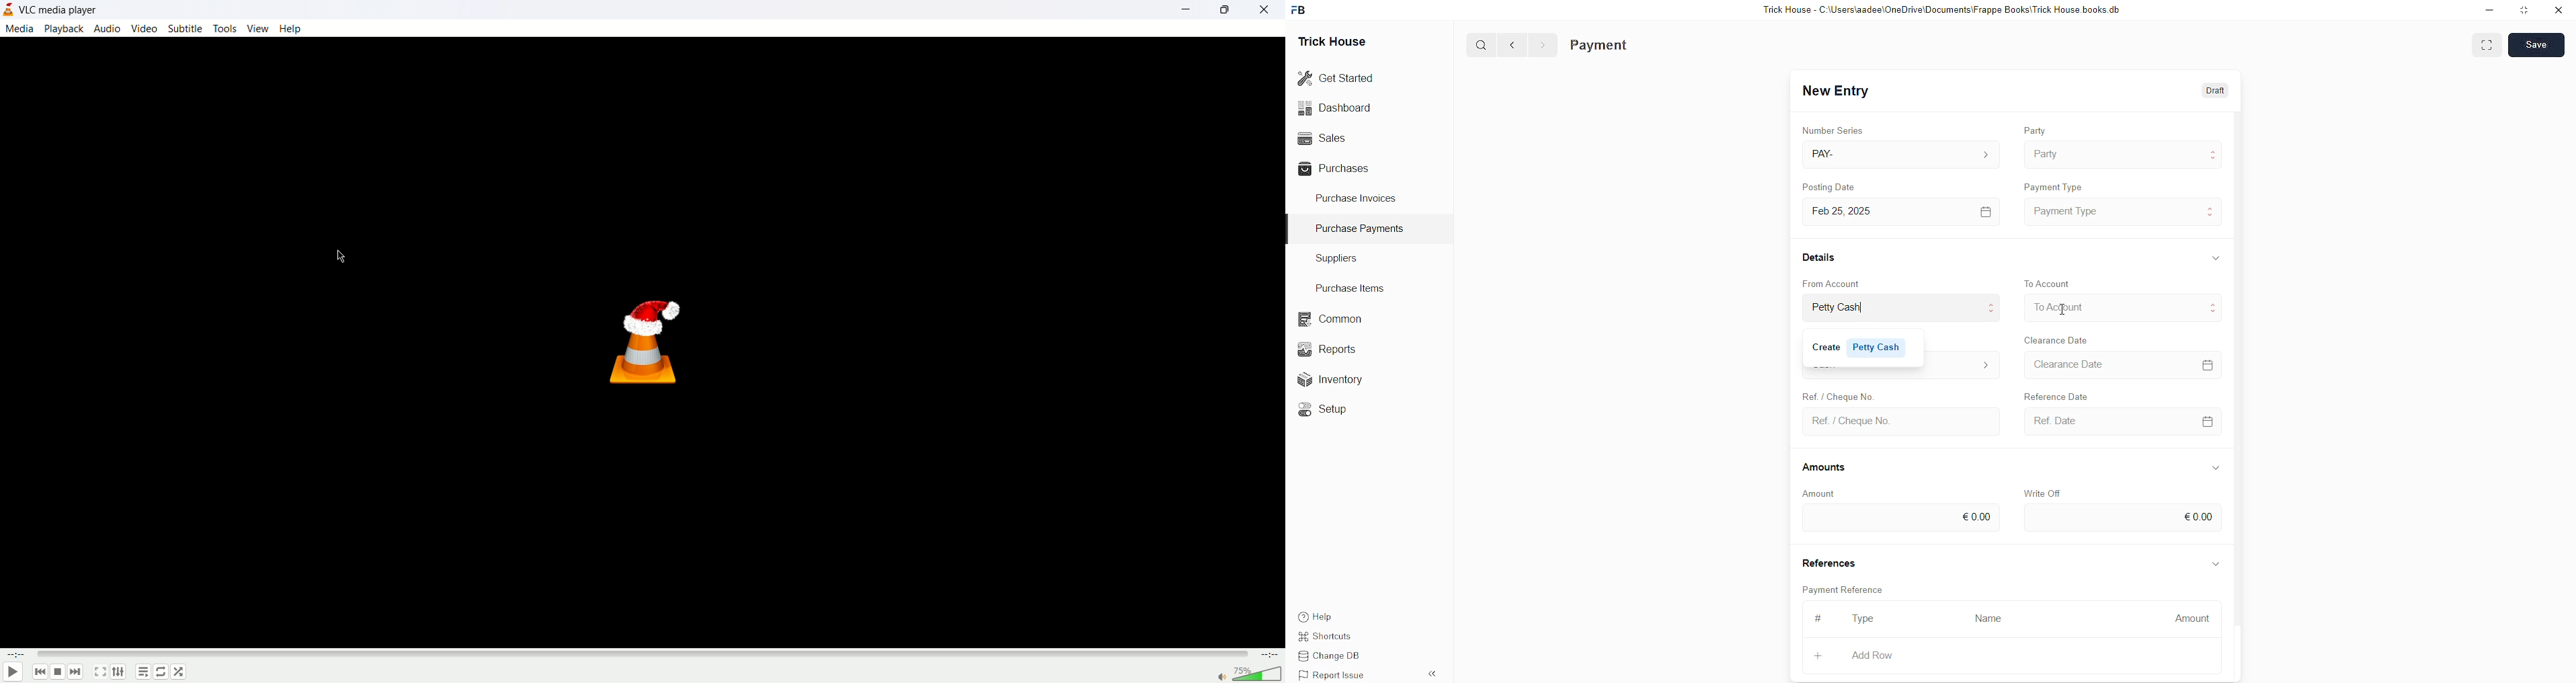  Describe the element at coordinates (1830, 468) in the screenshot. I see `Amounts` at that location.